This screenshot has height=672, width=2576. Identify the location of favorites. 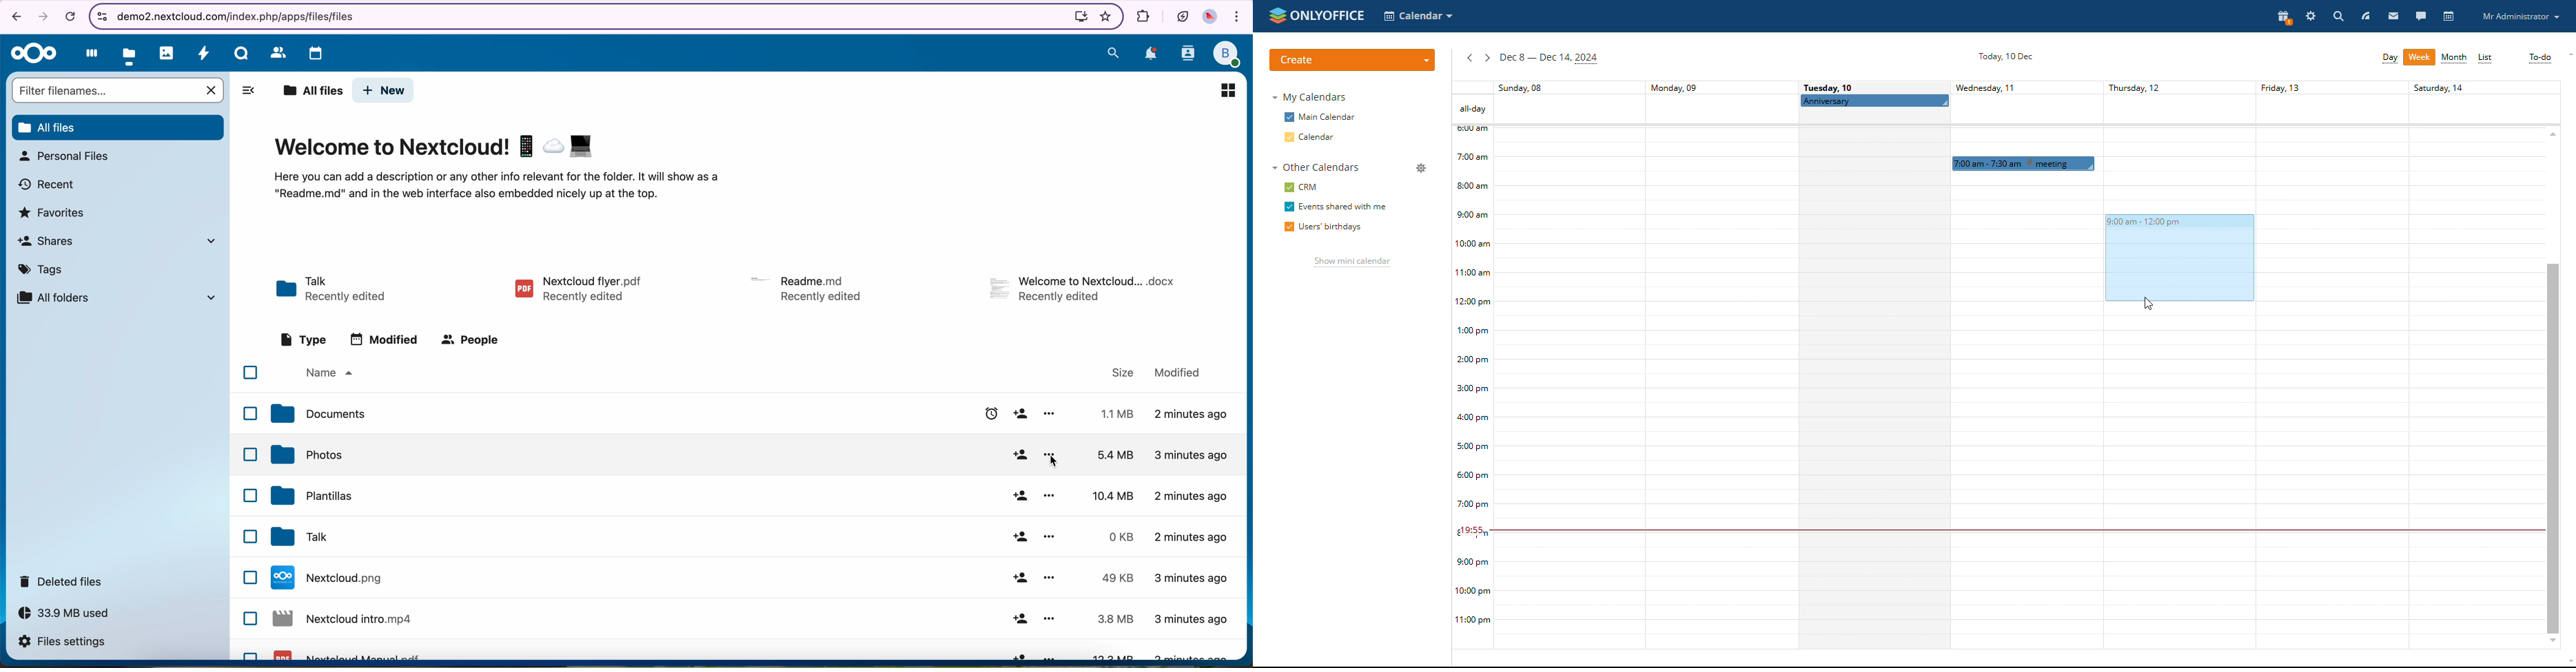
(53, 213).